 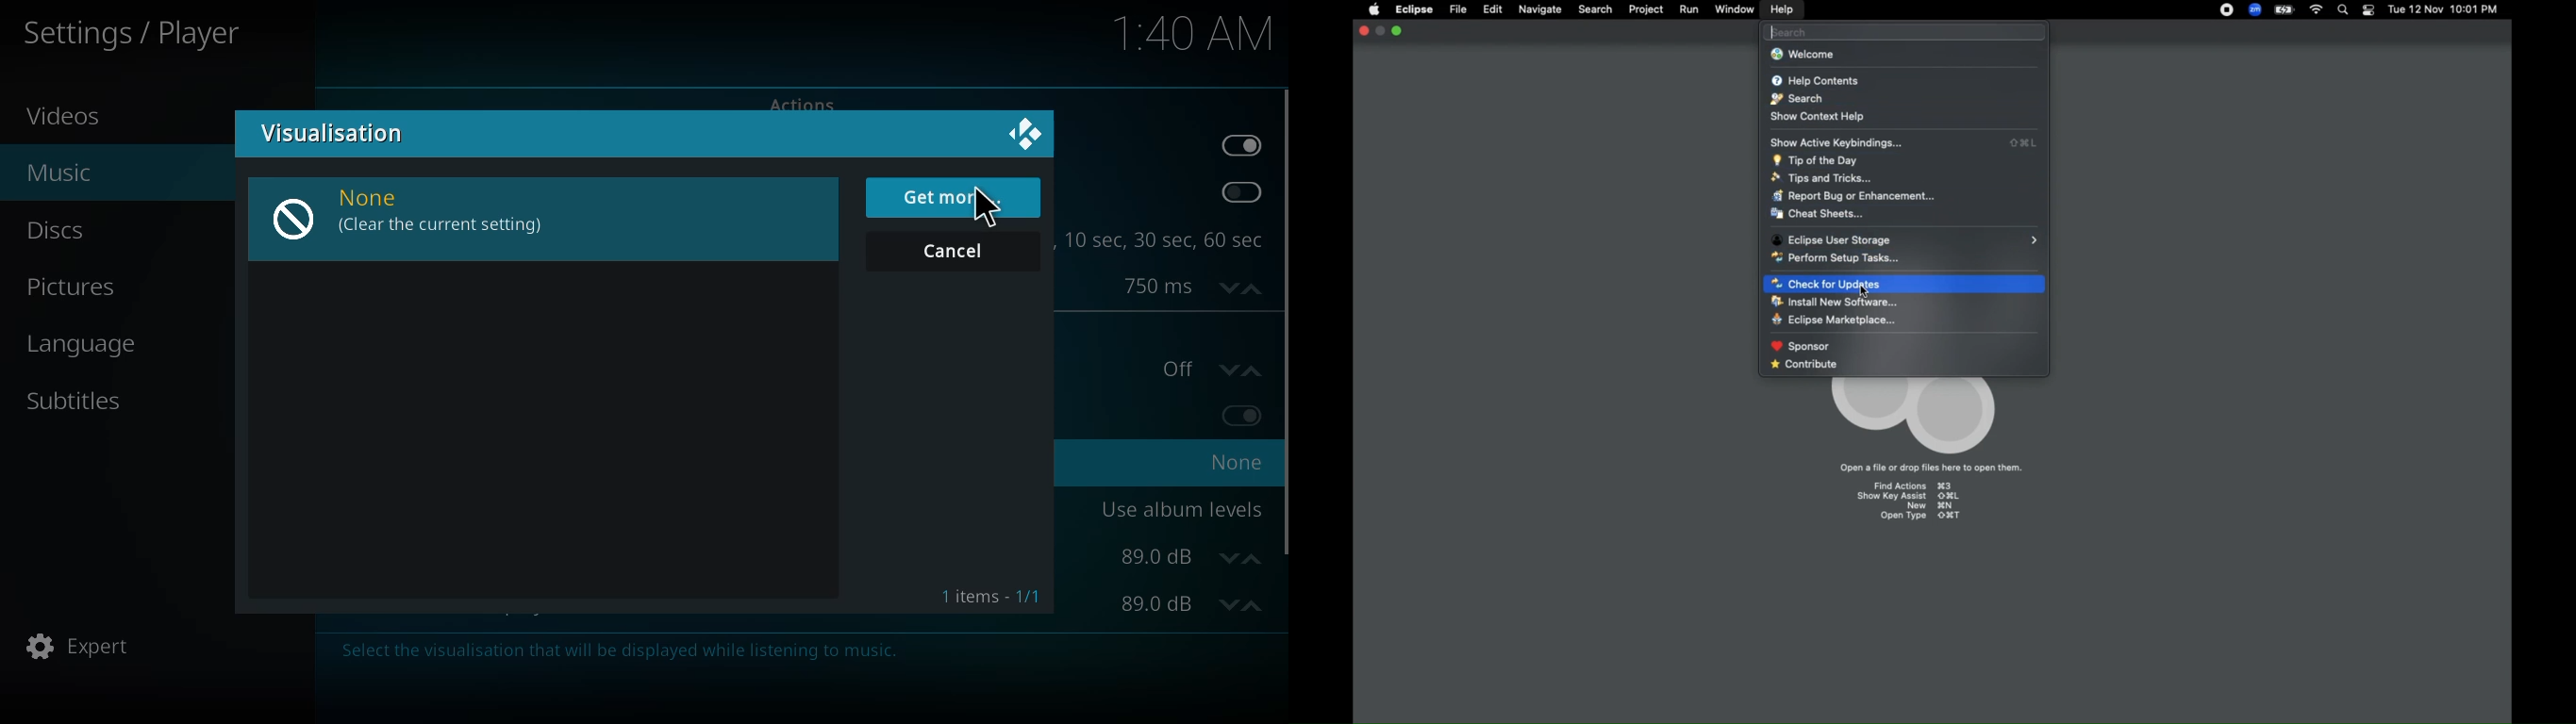 What do you see at coordinates (988, 206) in the screenshot?
I see `cursor` at bounding box center [988, 206].